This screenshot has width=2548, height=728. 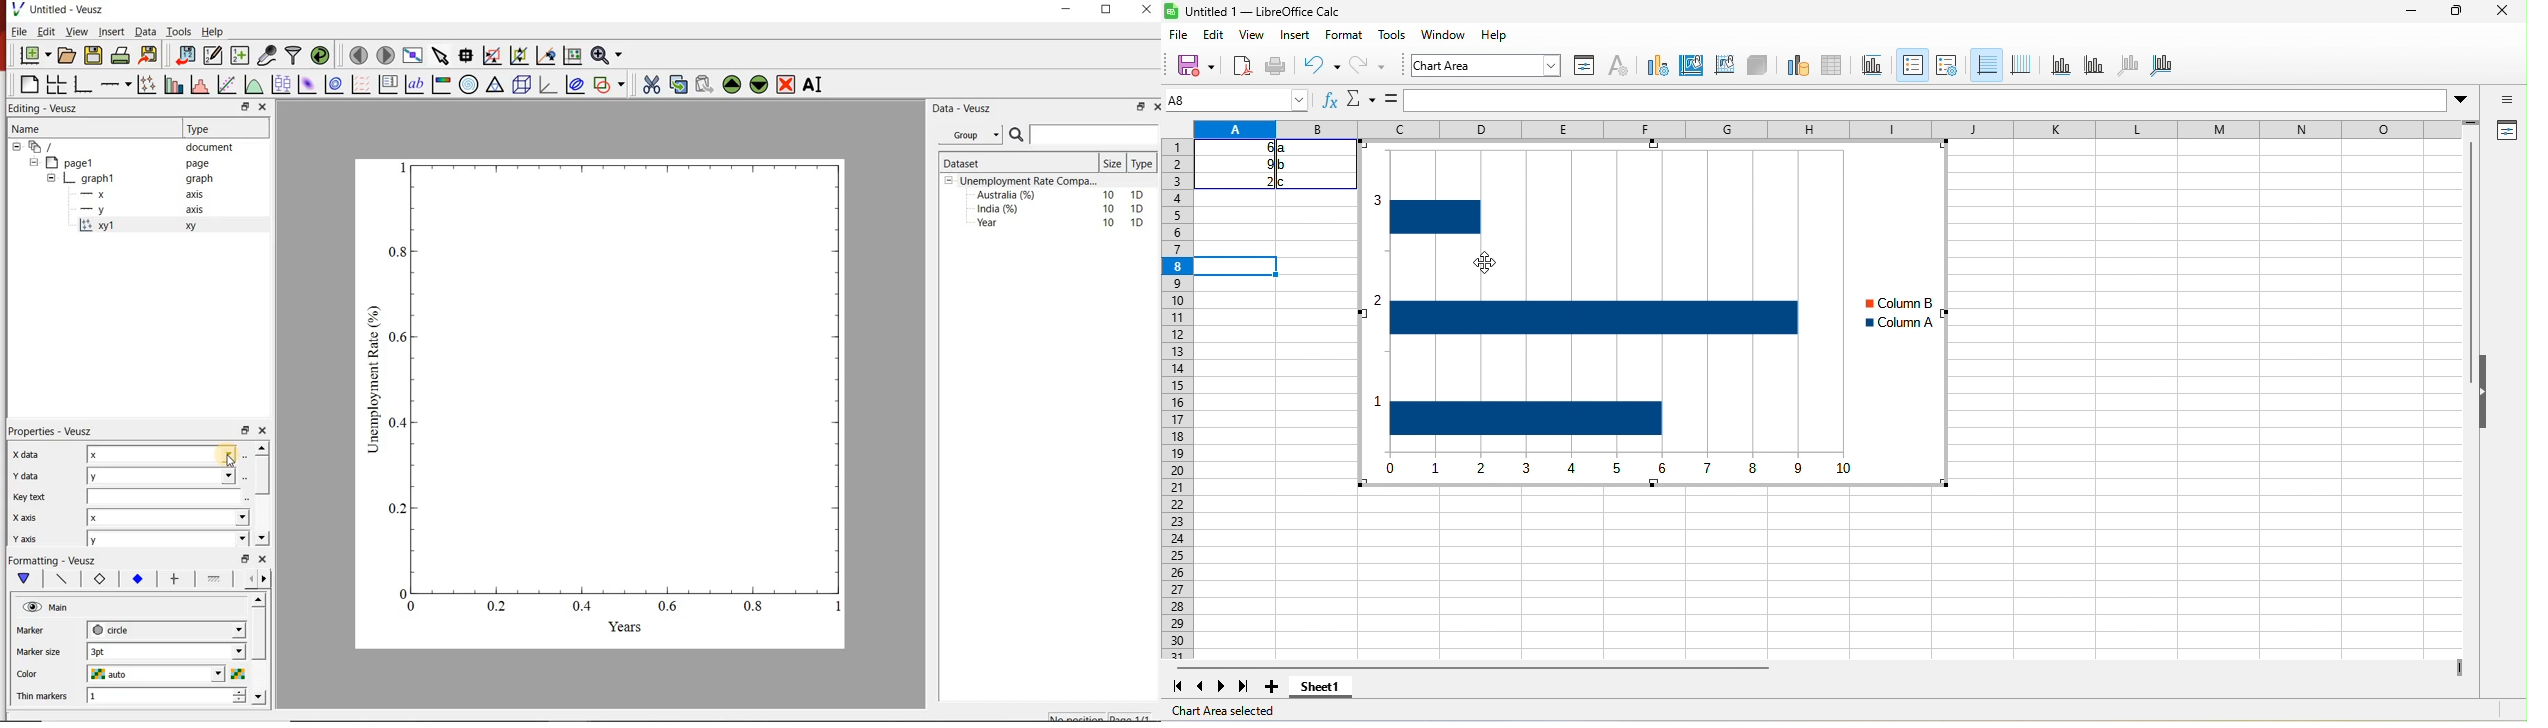 What do you see at coordinates (155, 696) in the screenshot?
I see `1` at bounding box center [155, 696].